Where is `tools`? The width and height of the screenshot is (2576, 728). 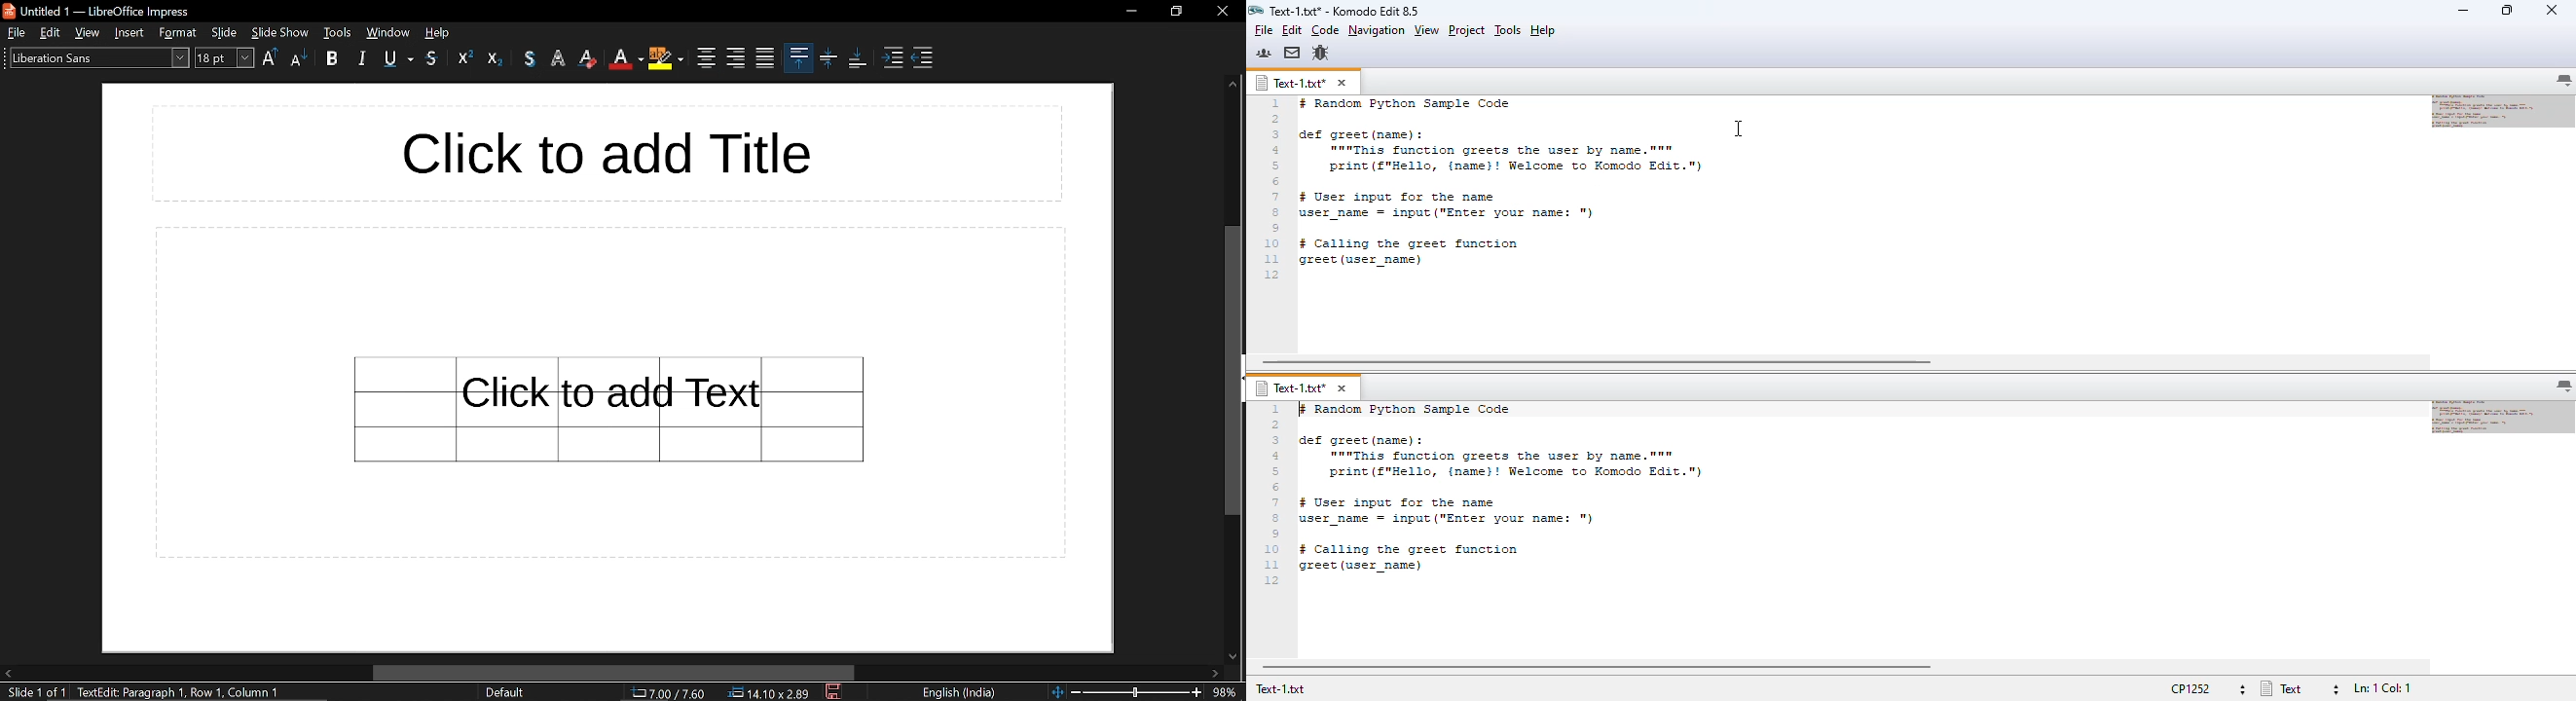 tools is located at coordinates (387, 32).